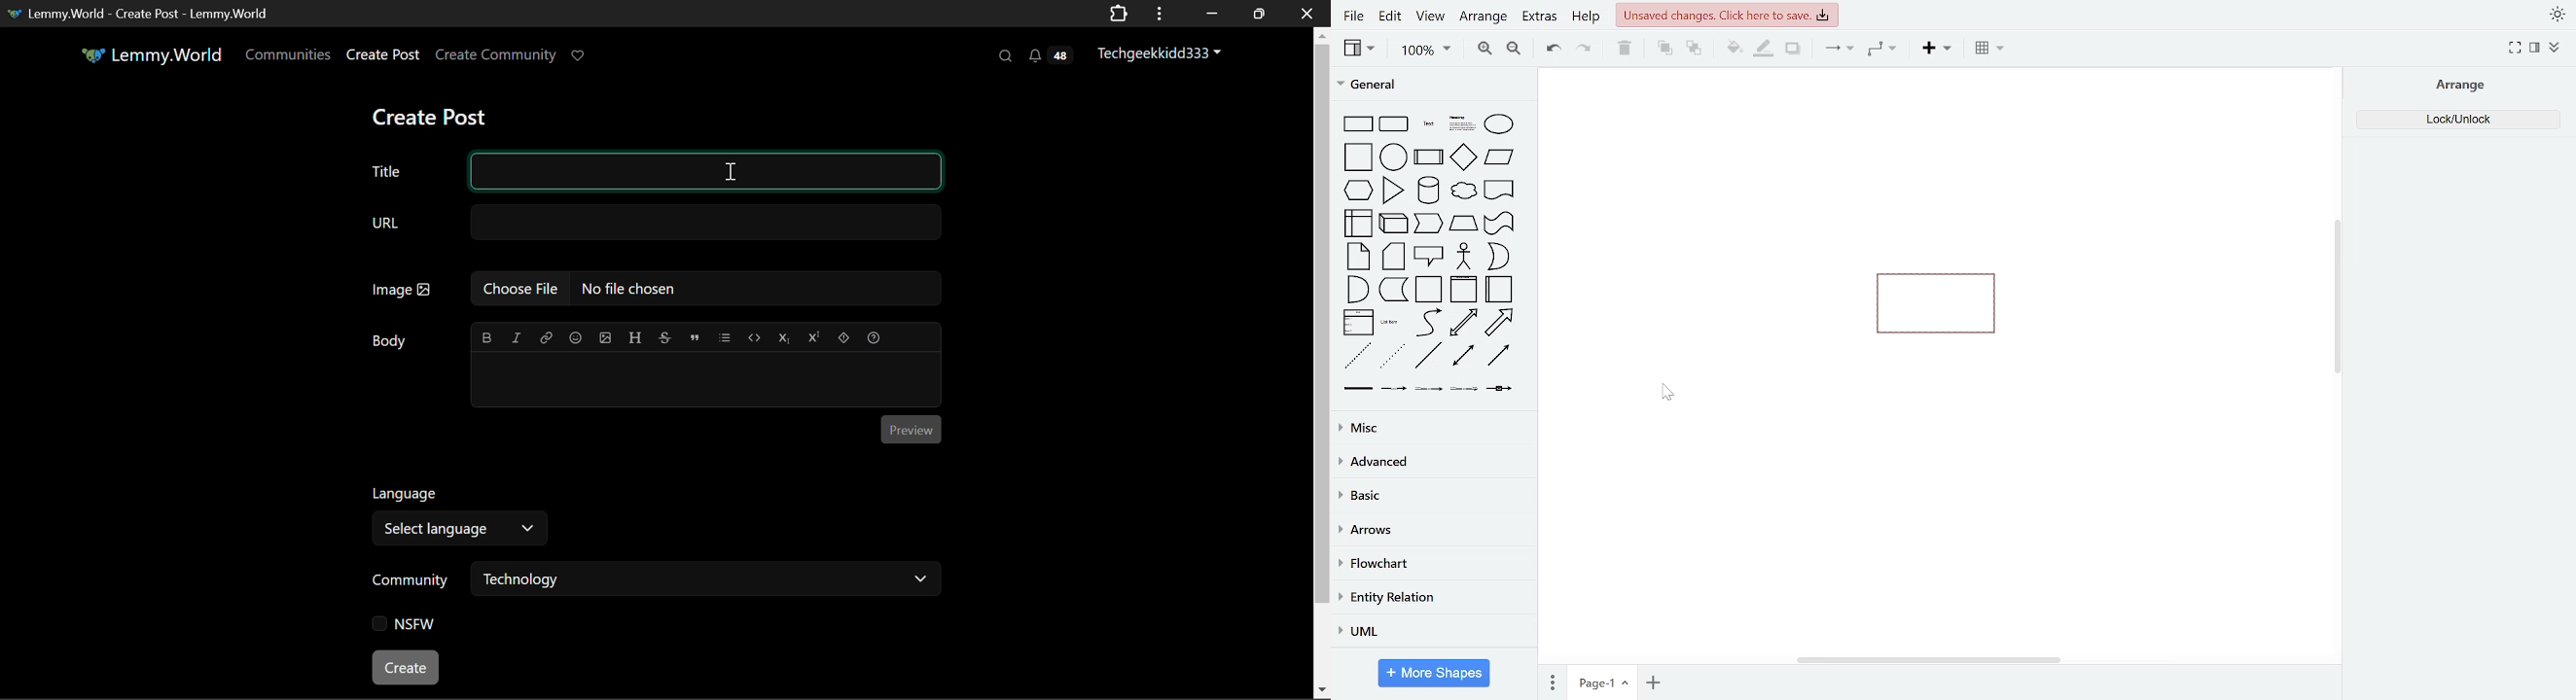 This screenshot has width=2576, height=700. Describe the element at coordinates (141, 12) in the screenshot. I see `Lemmy.World - Create Post - Lemmy.World` at that location.